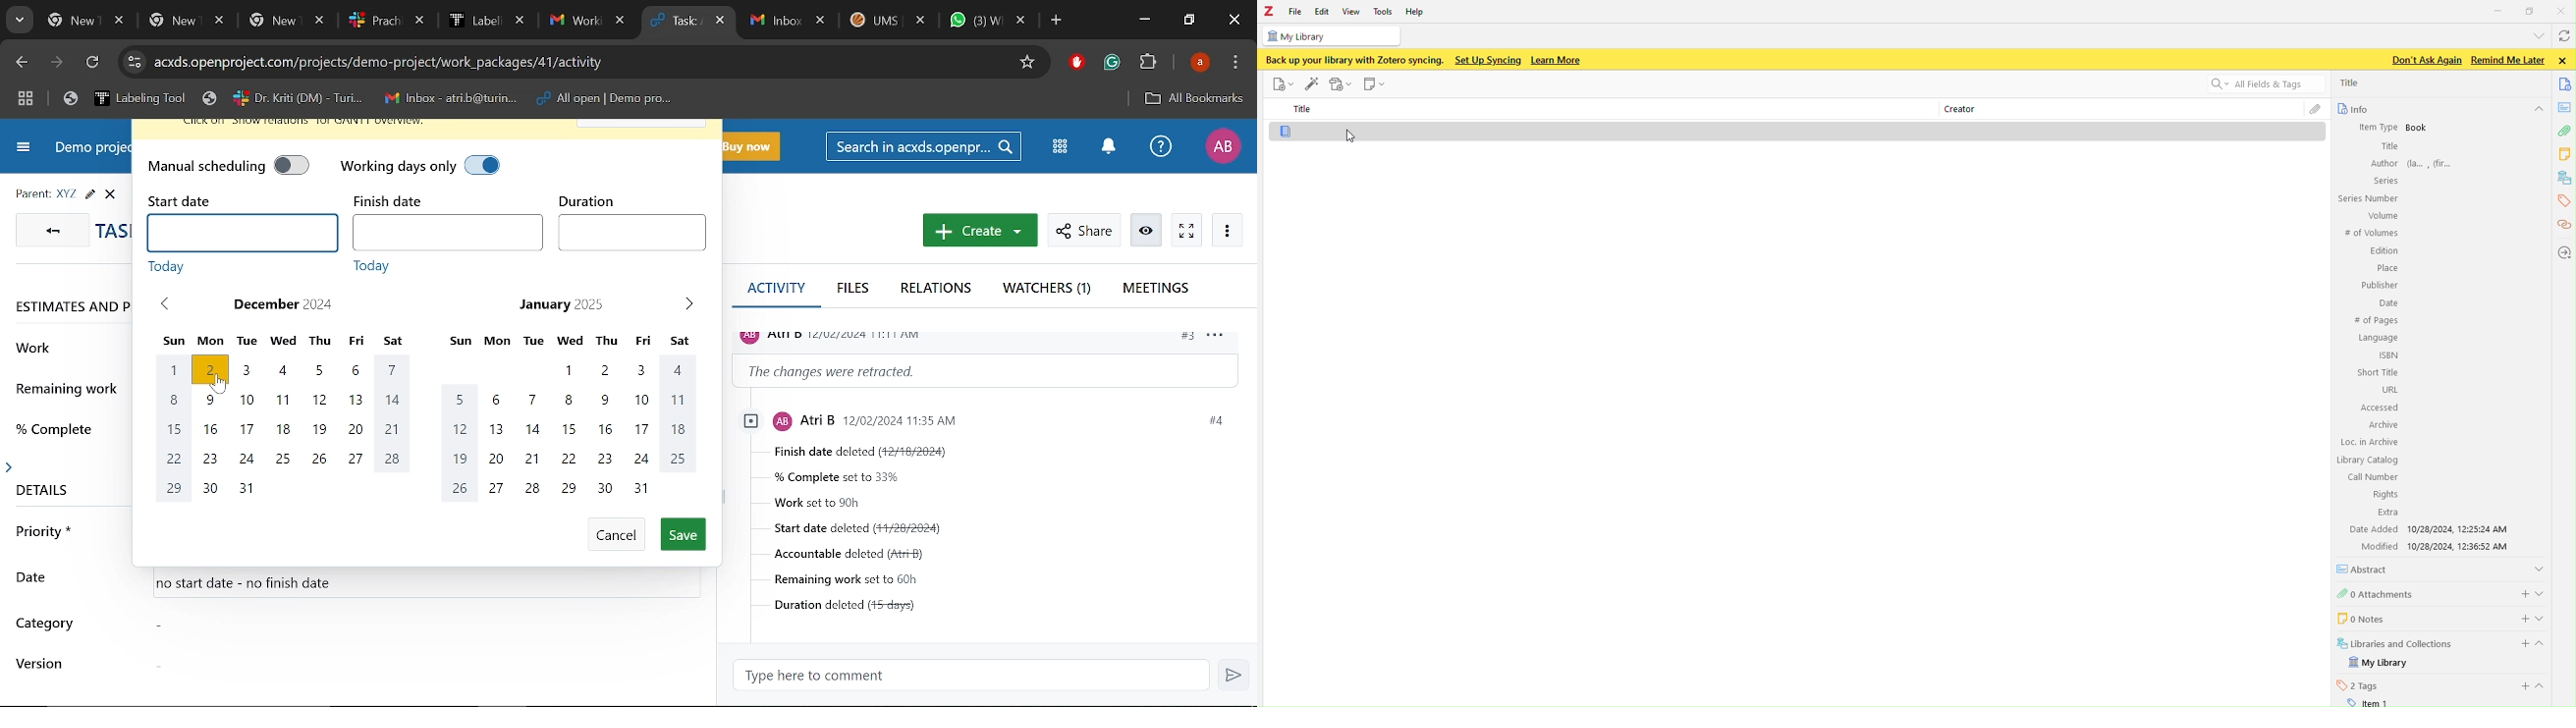 The image size is (2576, 728). I want to click on Title, so click(1305, 109).